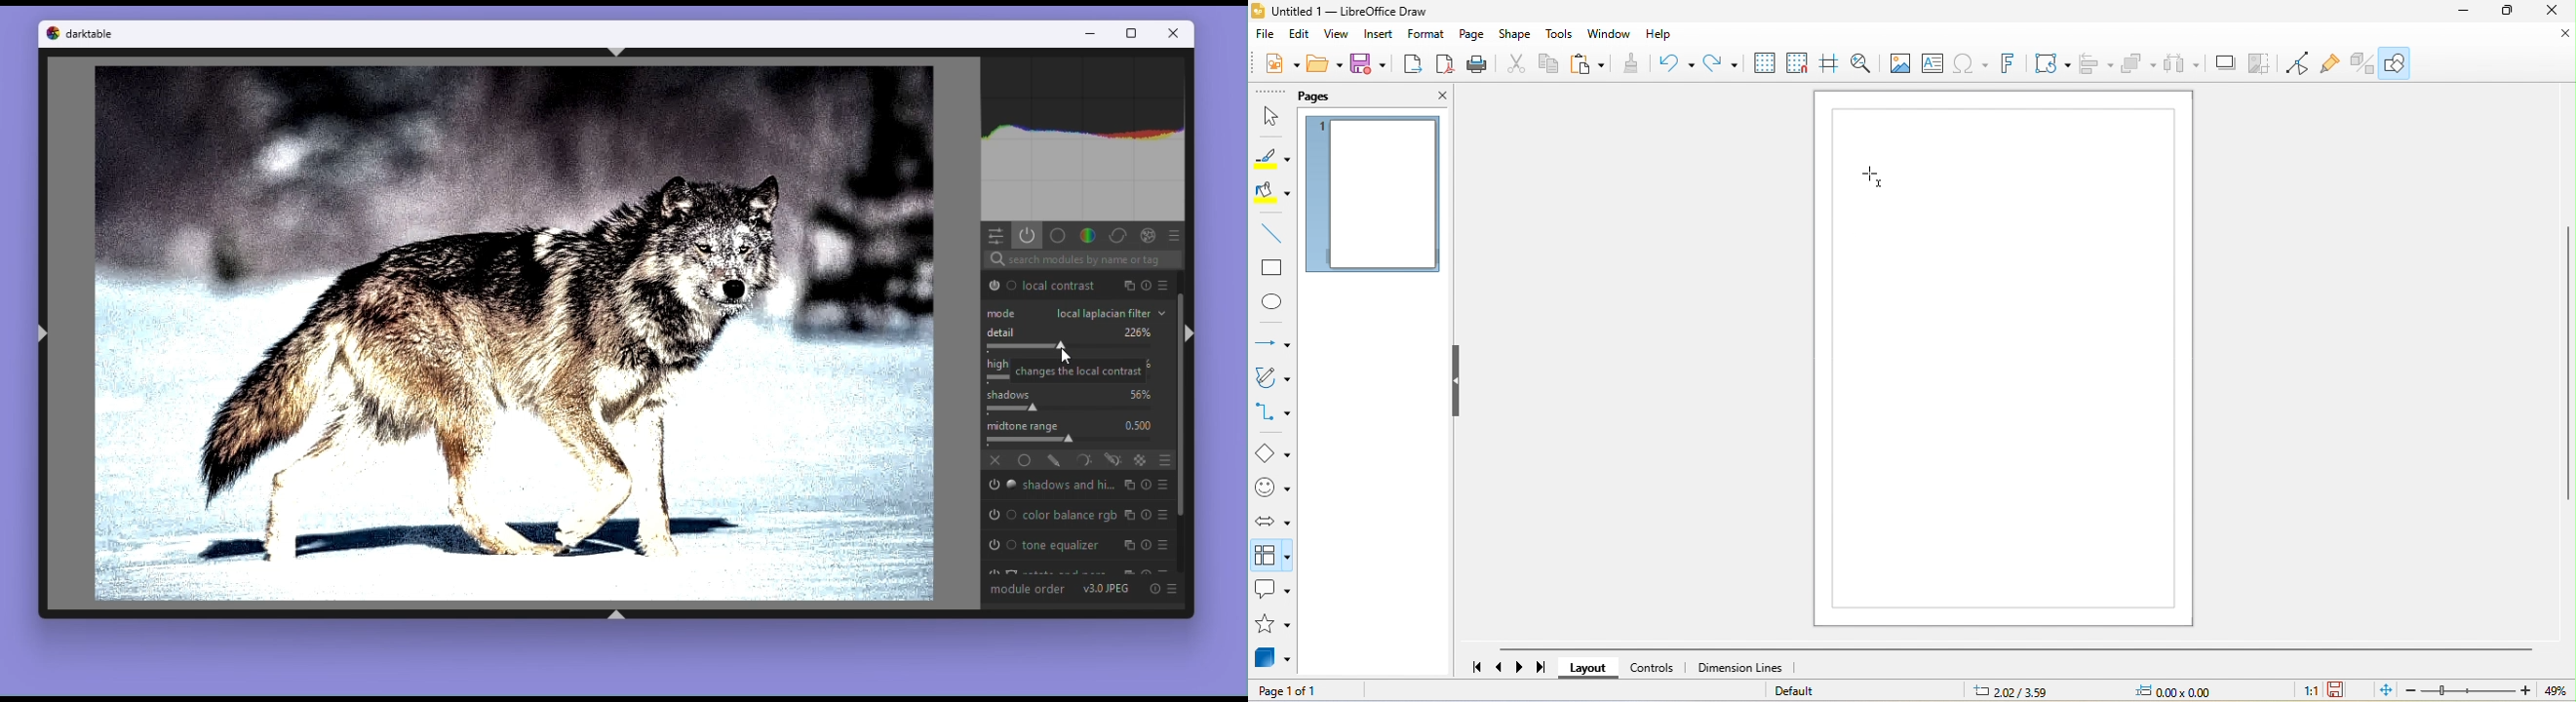 The height and width of the screenshot is (728, 2576). I want to click on scroll to last page, so click(1541, 668).